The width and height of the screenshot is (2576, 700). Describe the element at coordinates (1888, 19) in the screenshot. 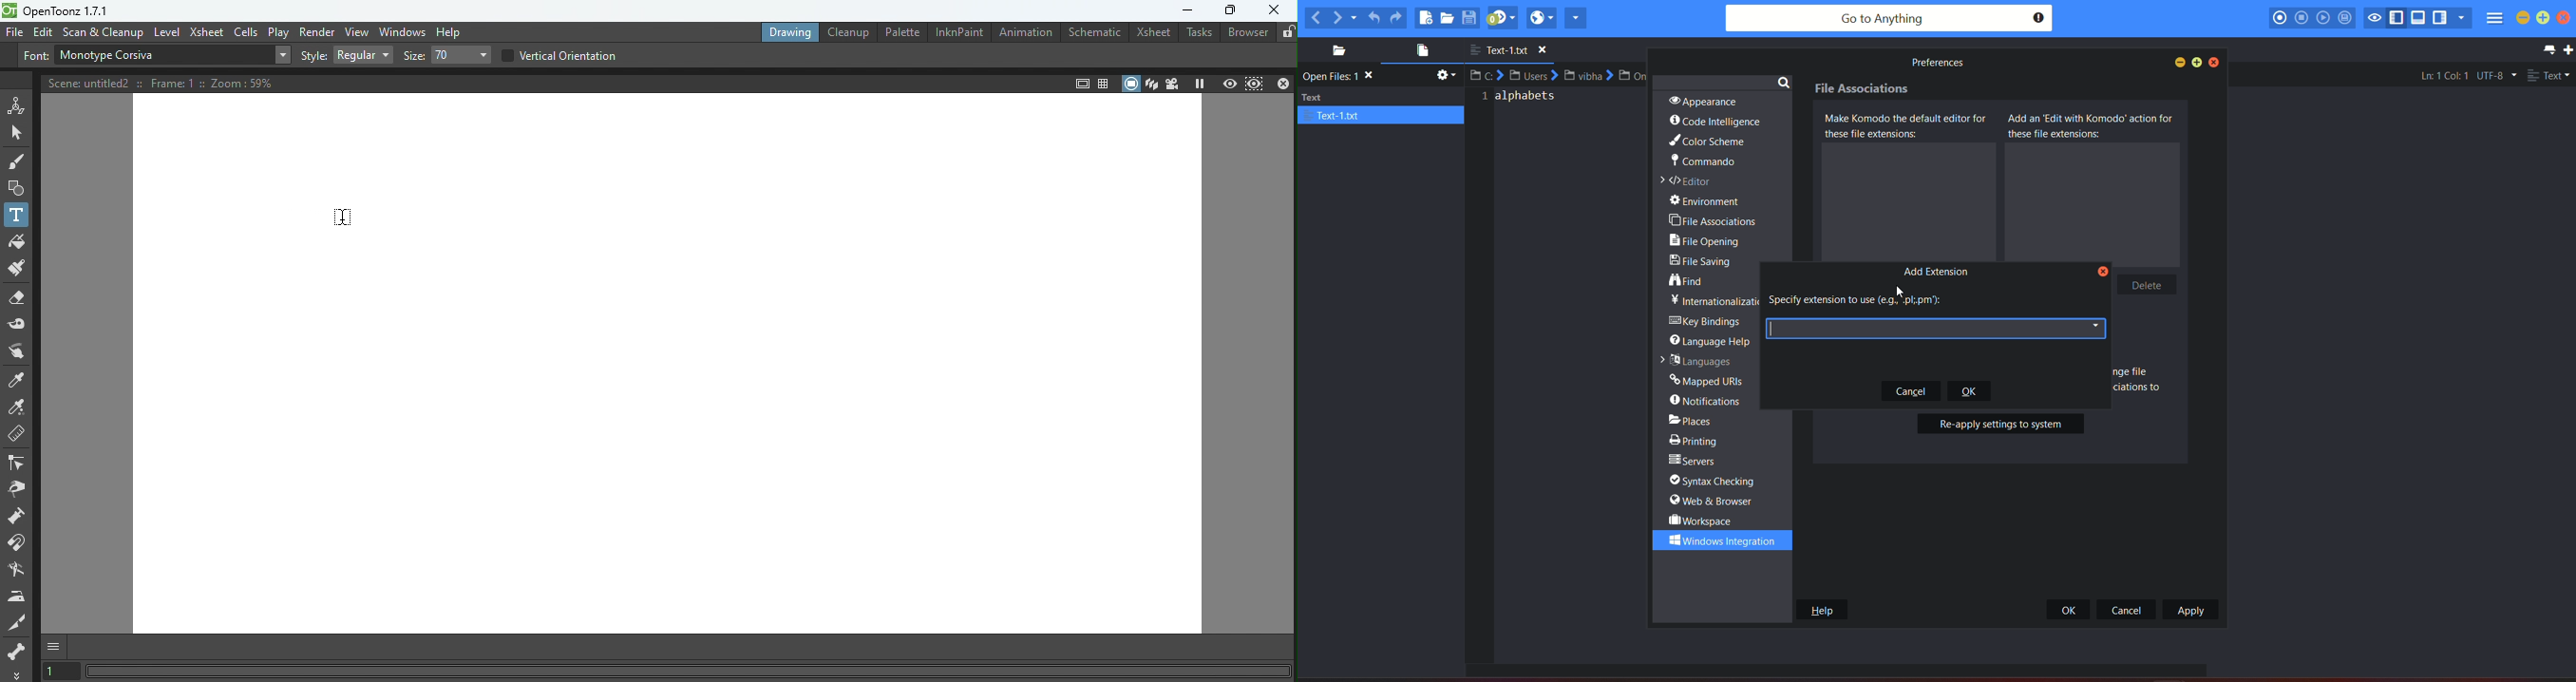

I see `search bar` at that location.